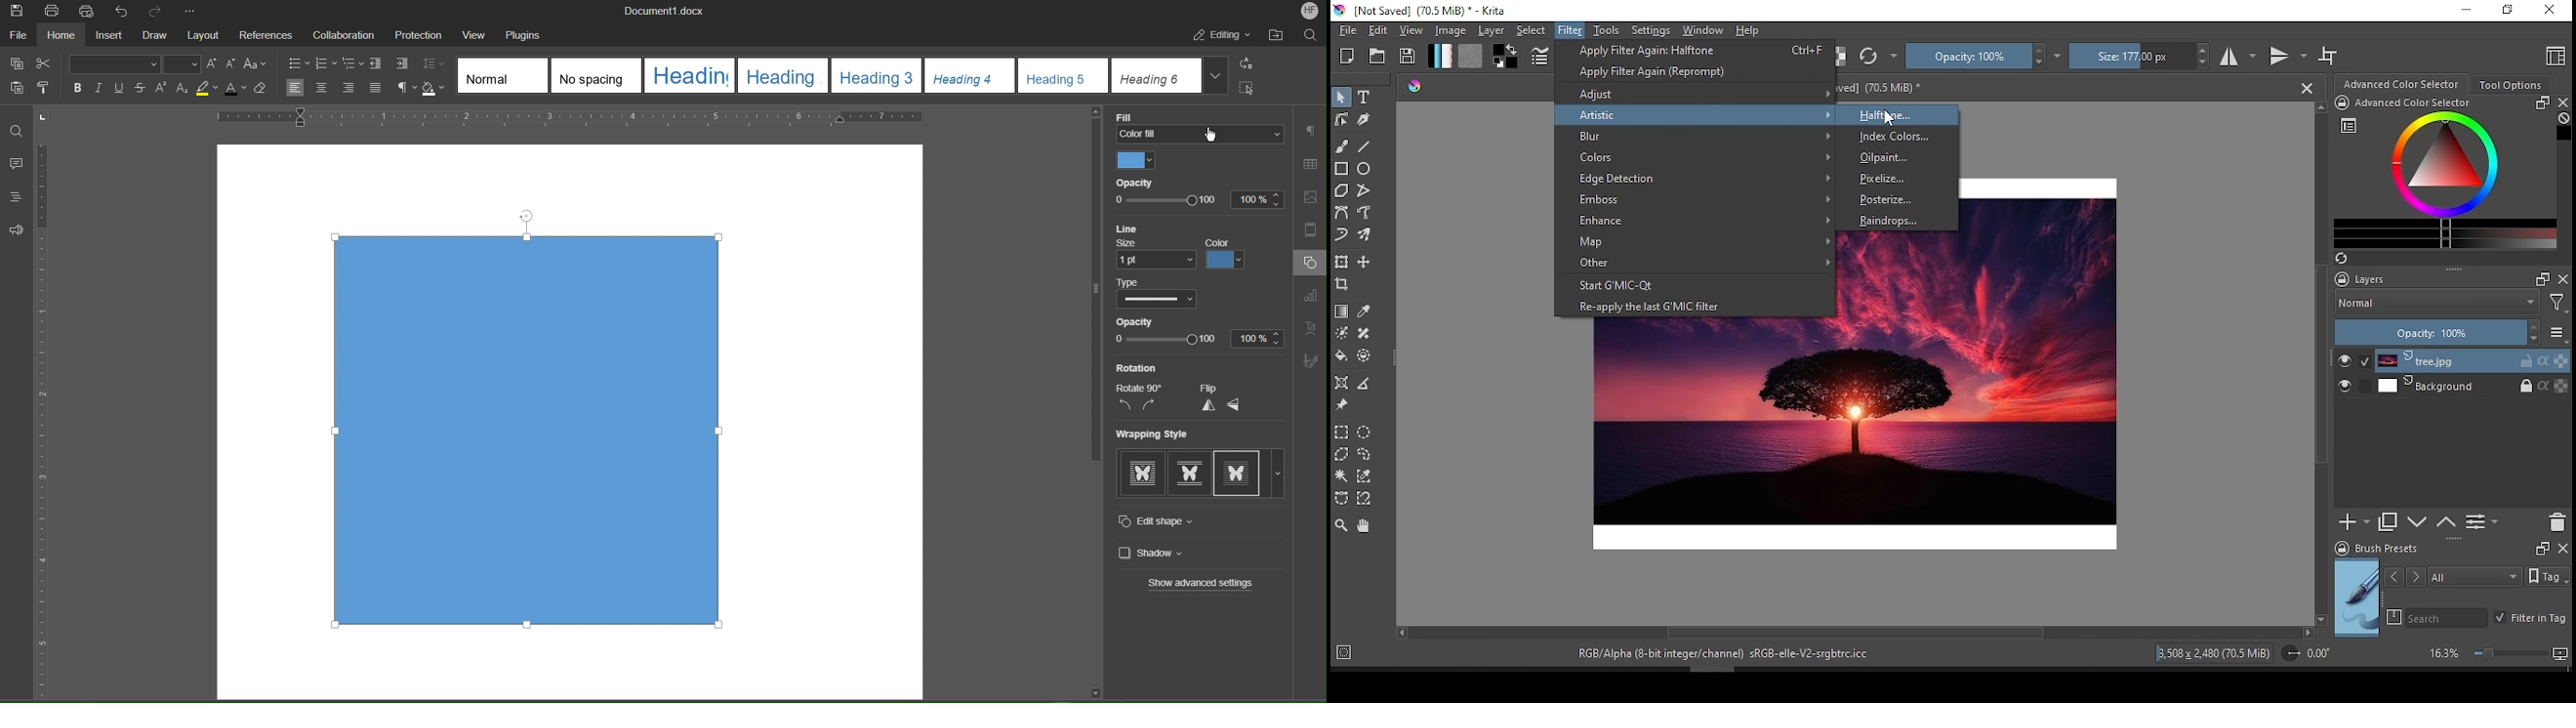  What do you see at coordinates (1409, 56) in the screenshot?
I see `save` at bounding box center [1409, 56].